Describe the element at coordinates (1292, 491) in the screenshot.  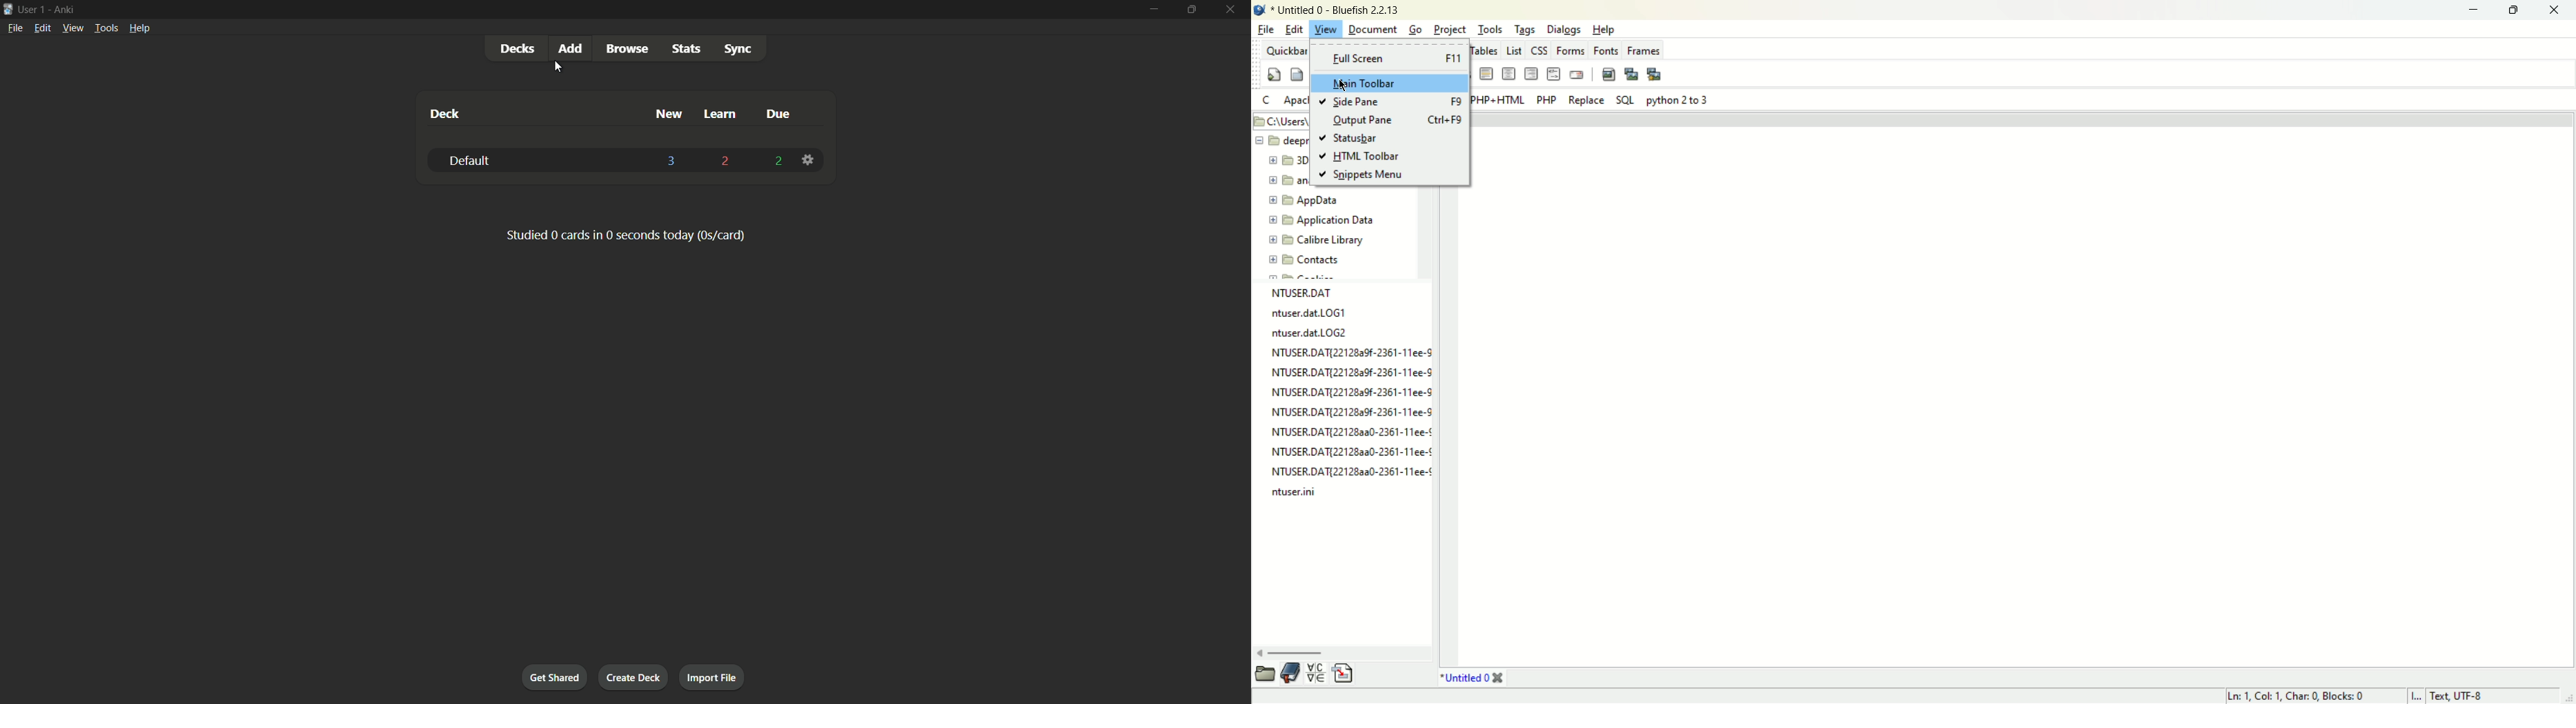
I see `ntuser.ini` at that location.